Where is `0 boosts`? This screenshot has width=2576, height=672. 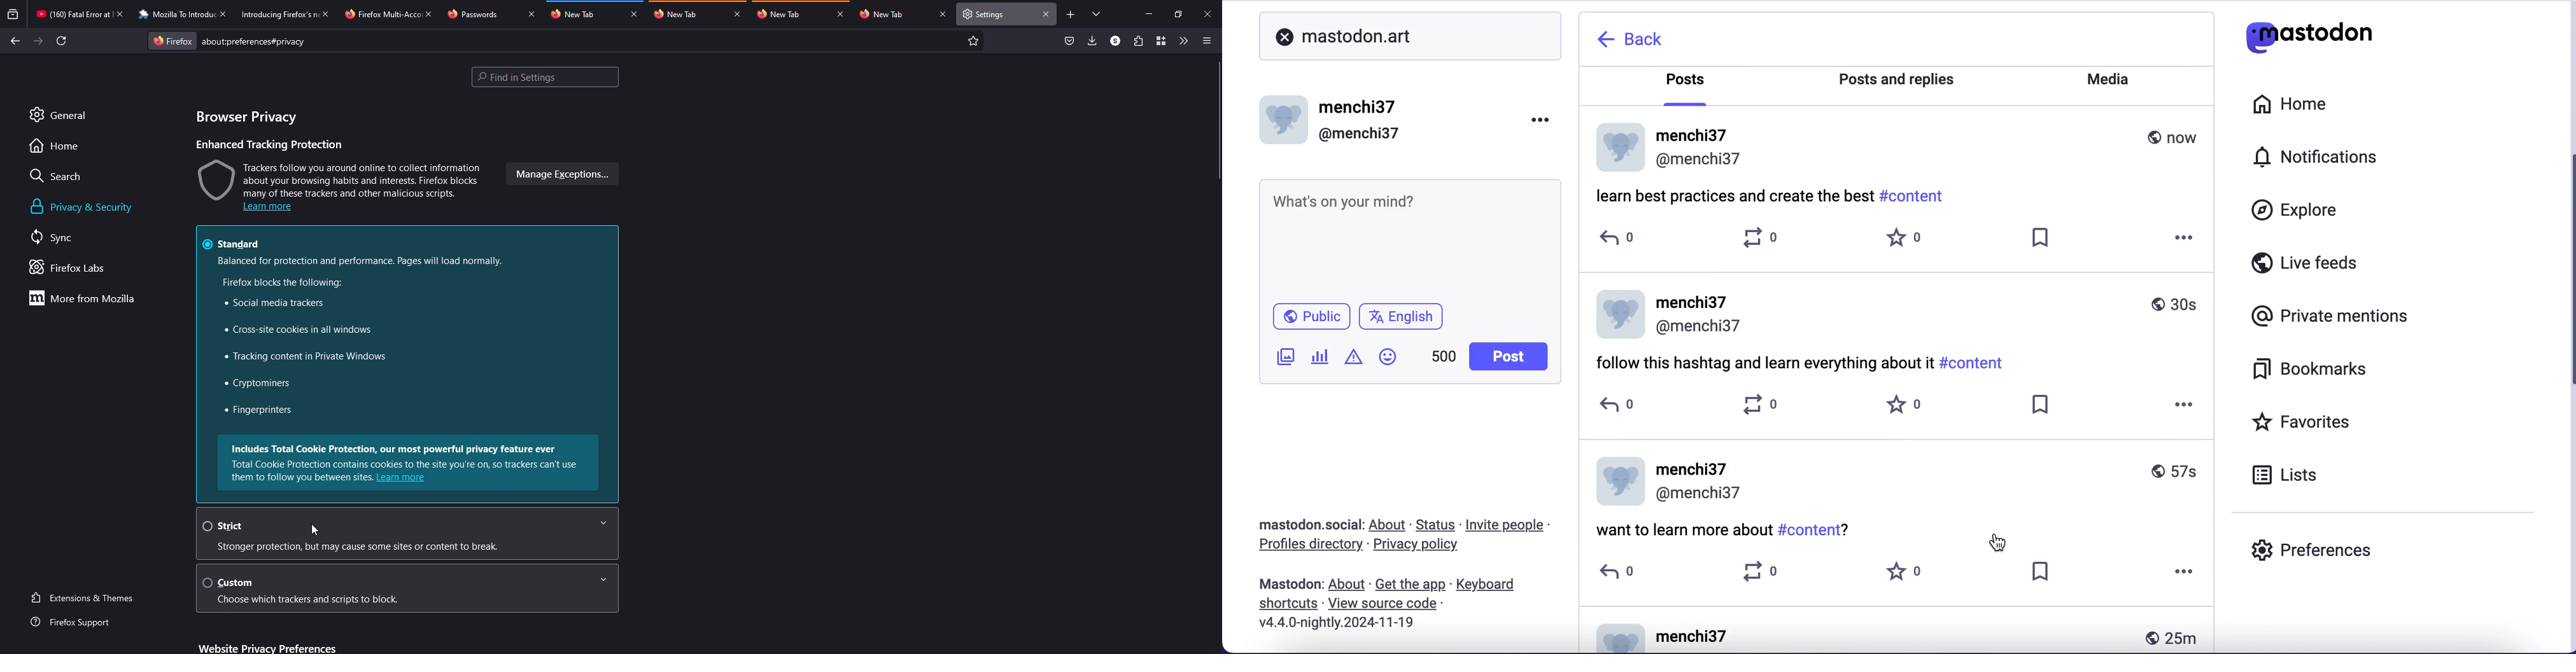 0 boosts is located at coordinates (1760, 240).